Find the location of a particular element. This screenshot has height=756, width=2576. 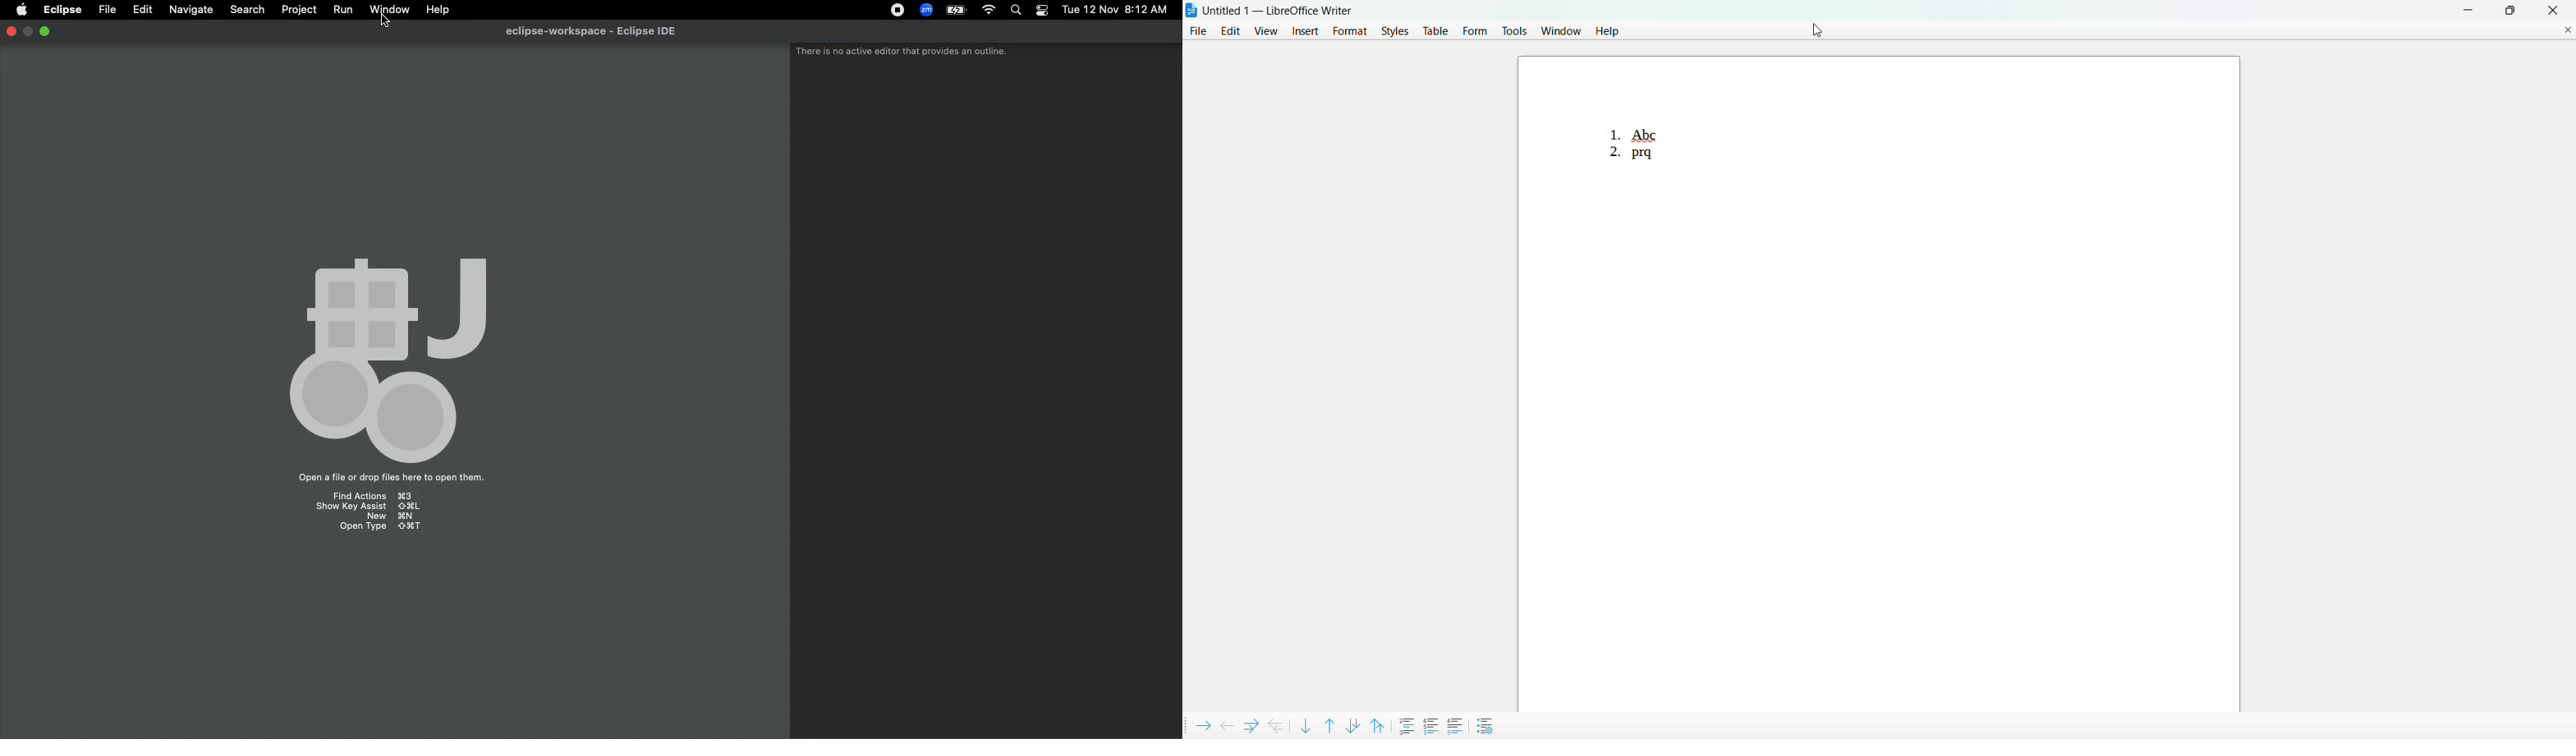

Search is located at coordinates (1017, 11).